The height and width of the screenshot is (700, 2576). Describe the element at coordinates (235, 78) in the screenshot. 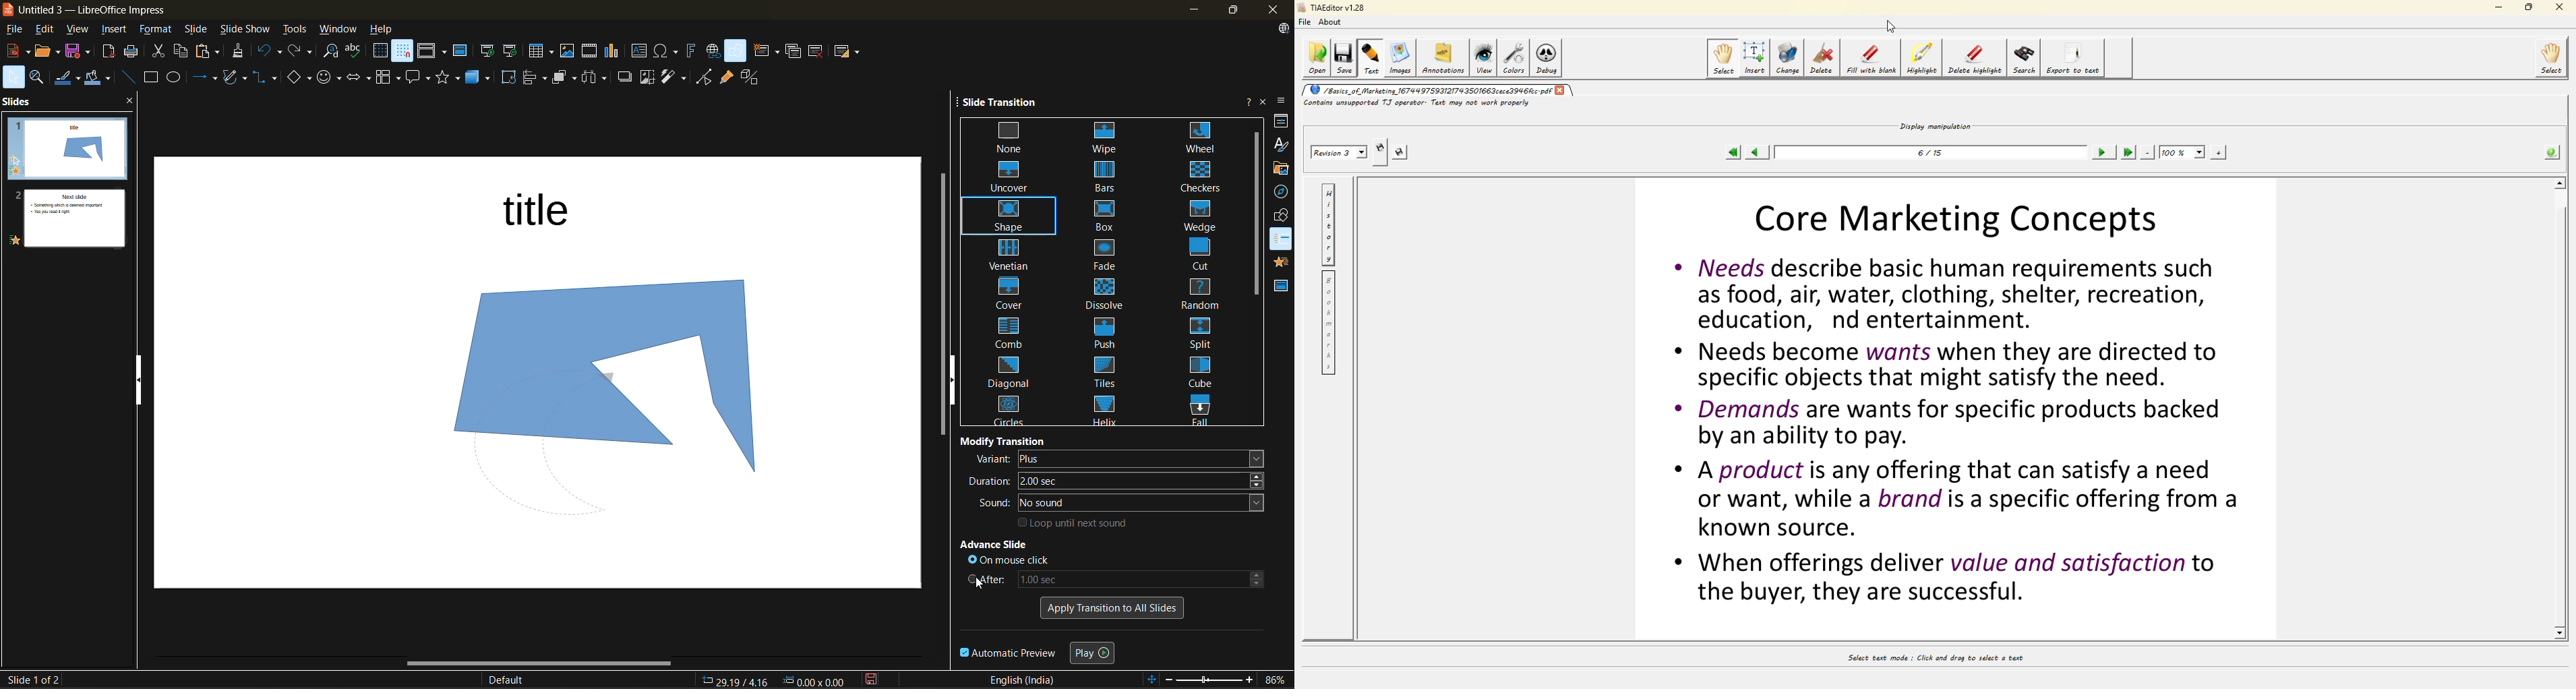

I see `curves and polygons` at that location.